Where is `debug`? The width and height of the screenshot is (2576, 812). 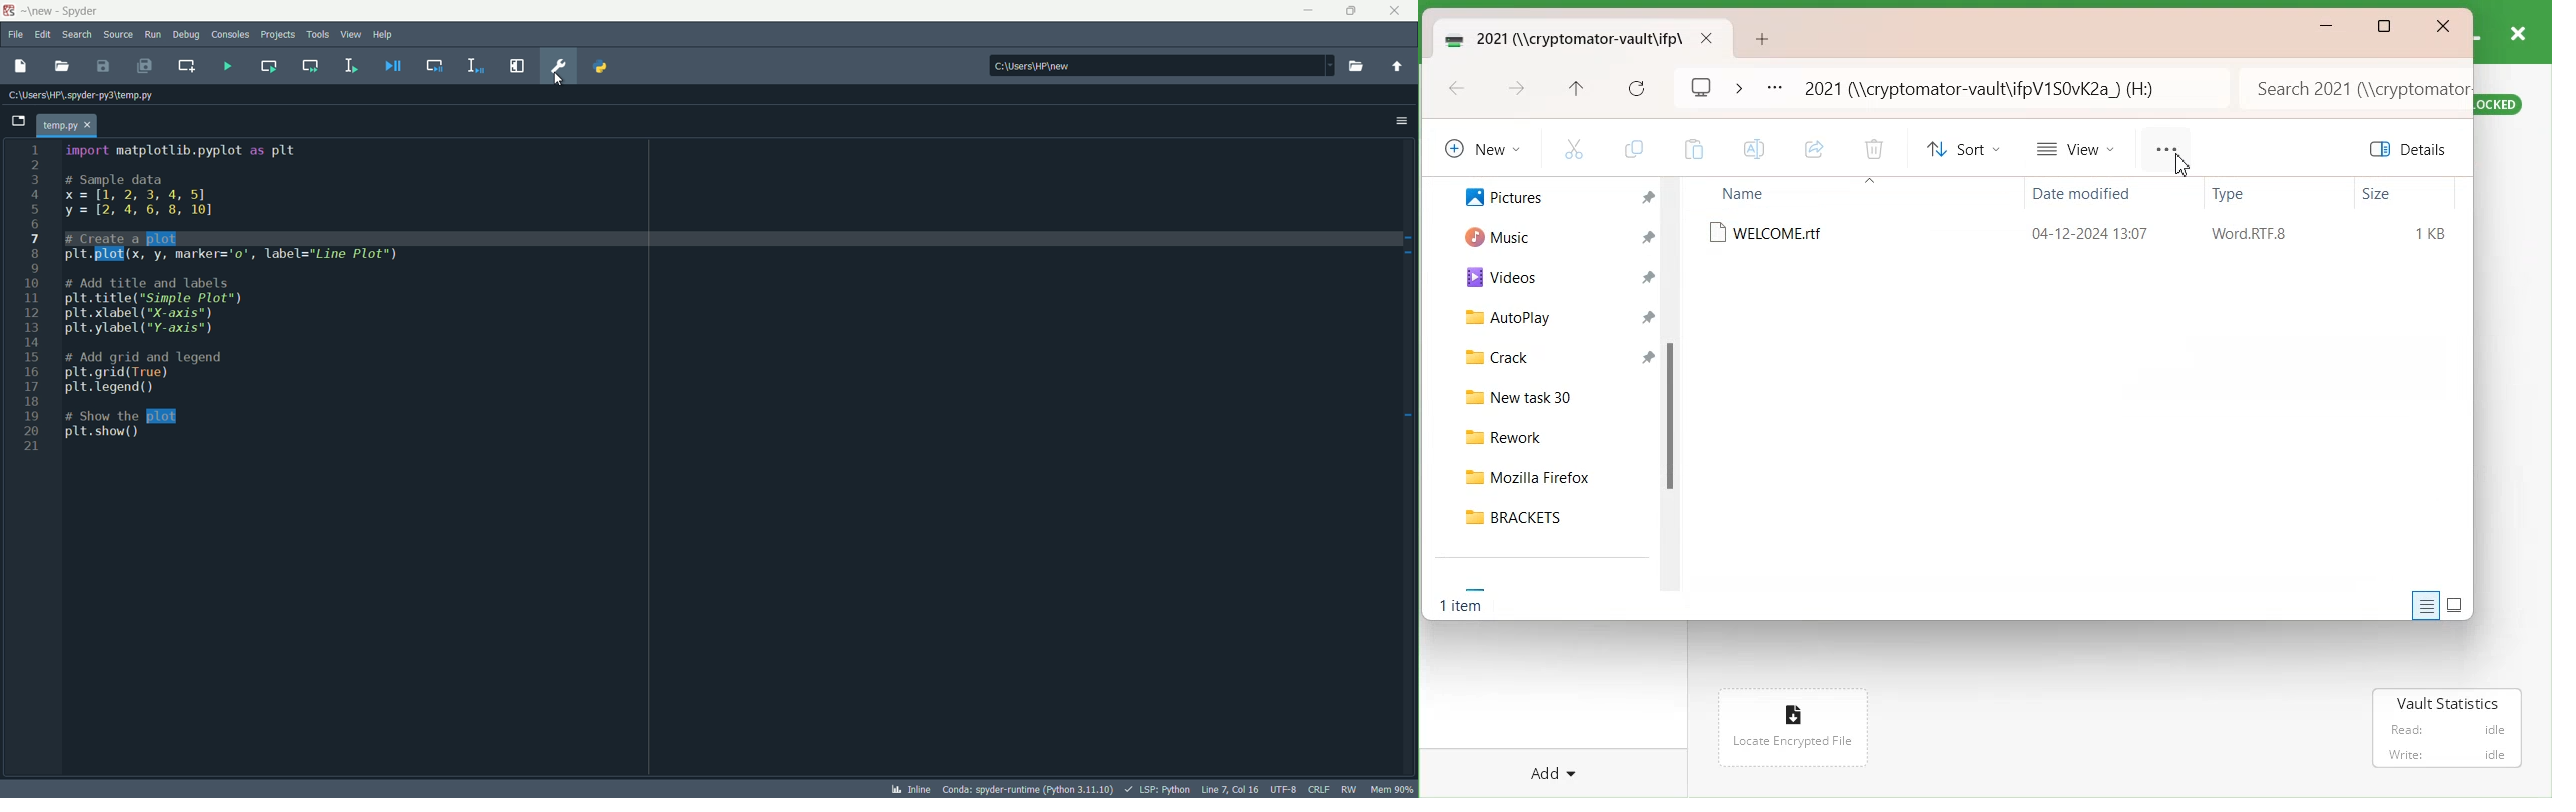 debug is located at coordinates (185, 34).